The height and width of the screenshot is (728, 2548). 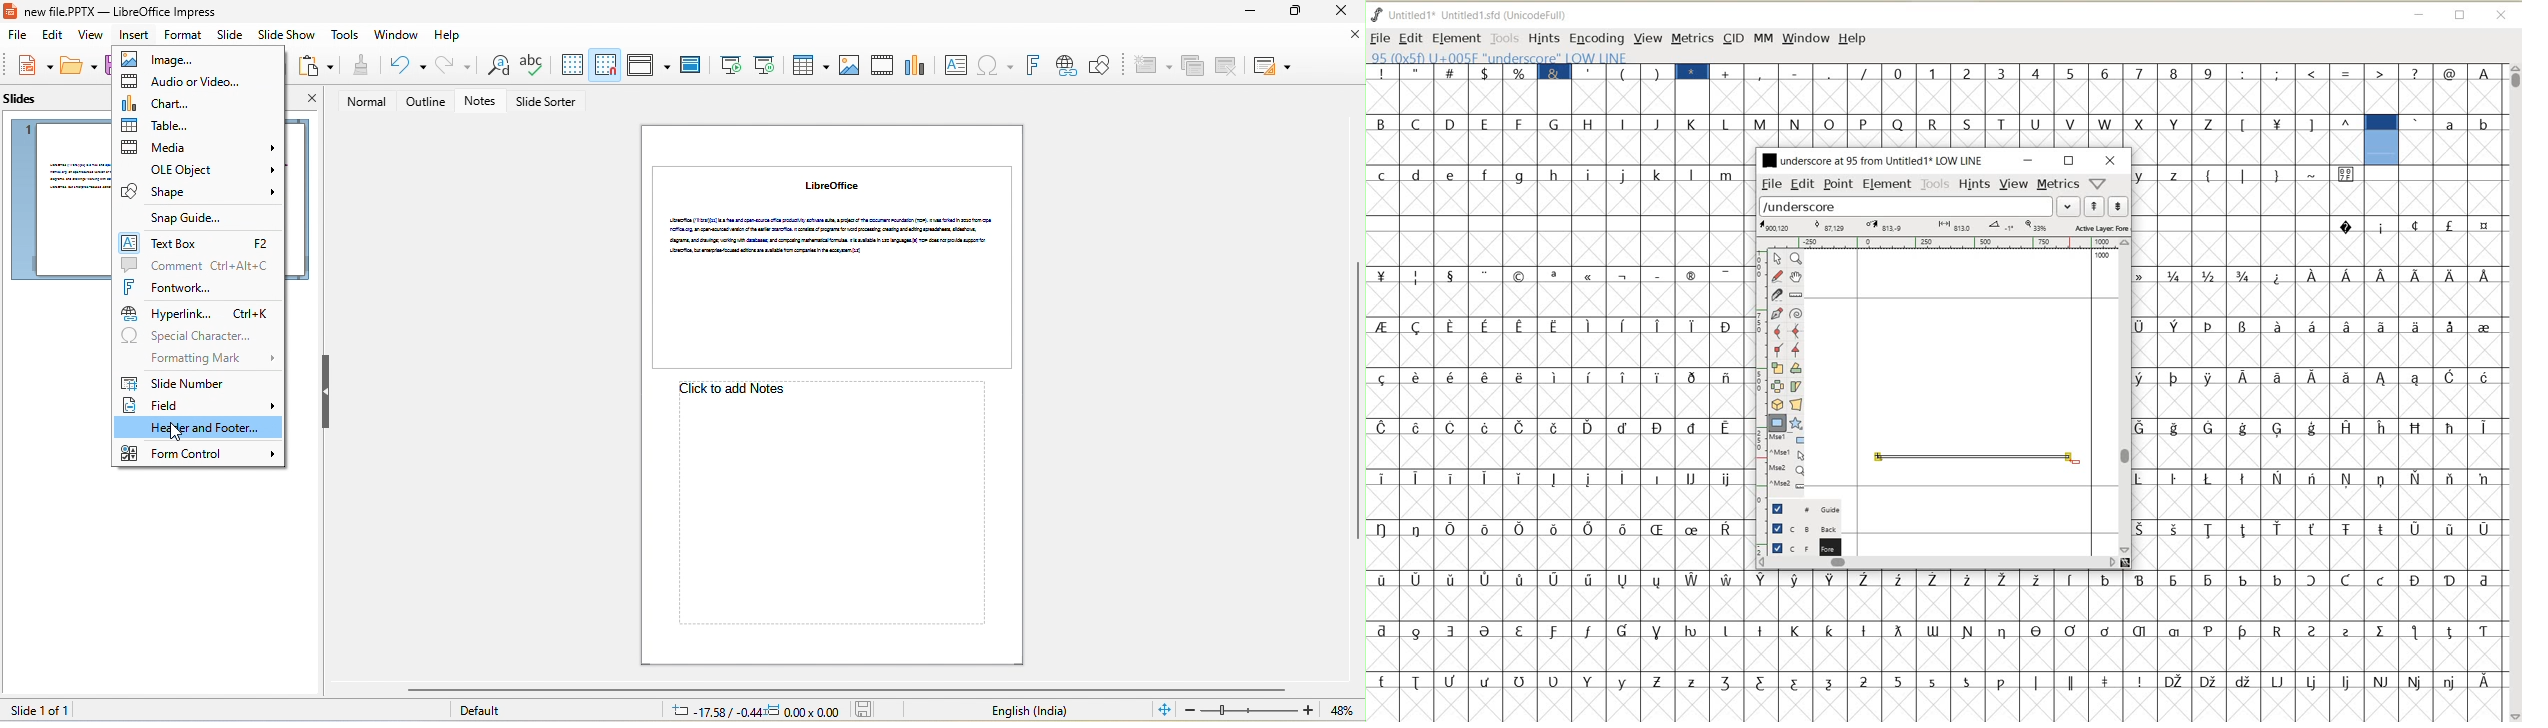 What do you see at coordinates (1377, 14) in the screenshot?
I see `FONTFORGE` at bounding box center [1377, 14].